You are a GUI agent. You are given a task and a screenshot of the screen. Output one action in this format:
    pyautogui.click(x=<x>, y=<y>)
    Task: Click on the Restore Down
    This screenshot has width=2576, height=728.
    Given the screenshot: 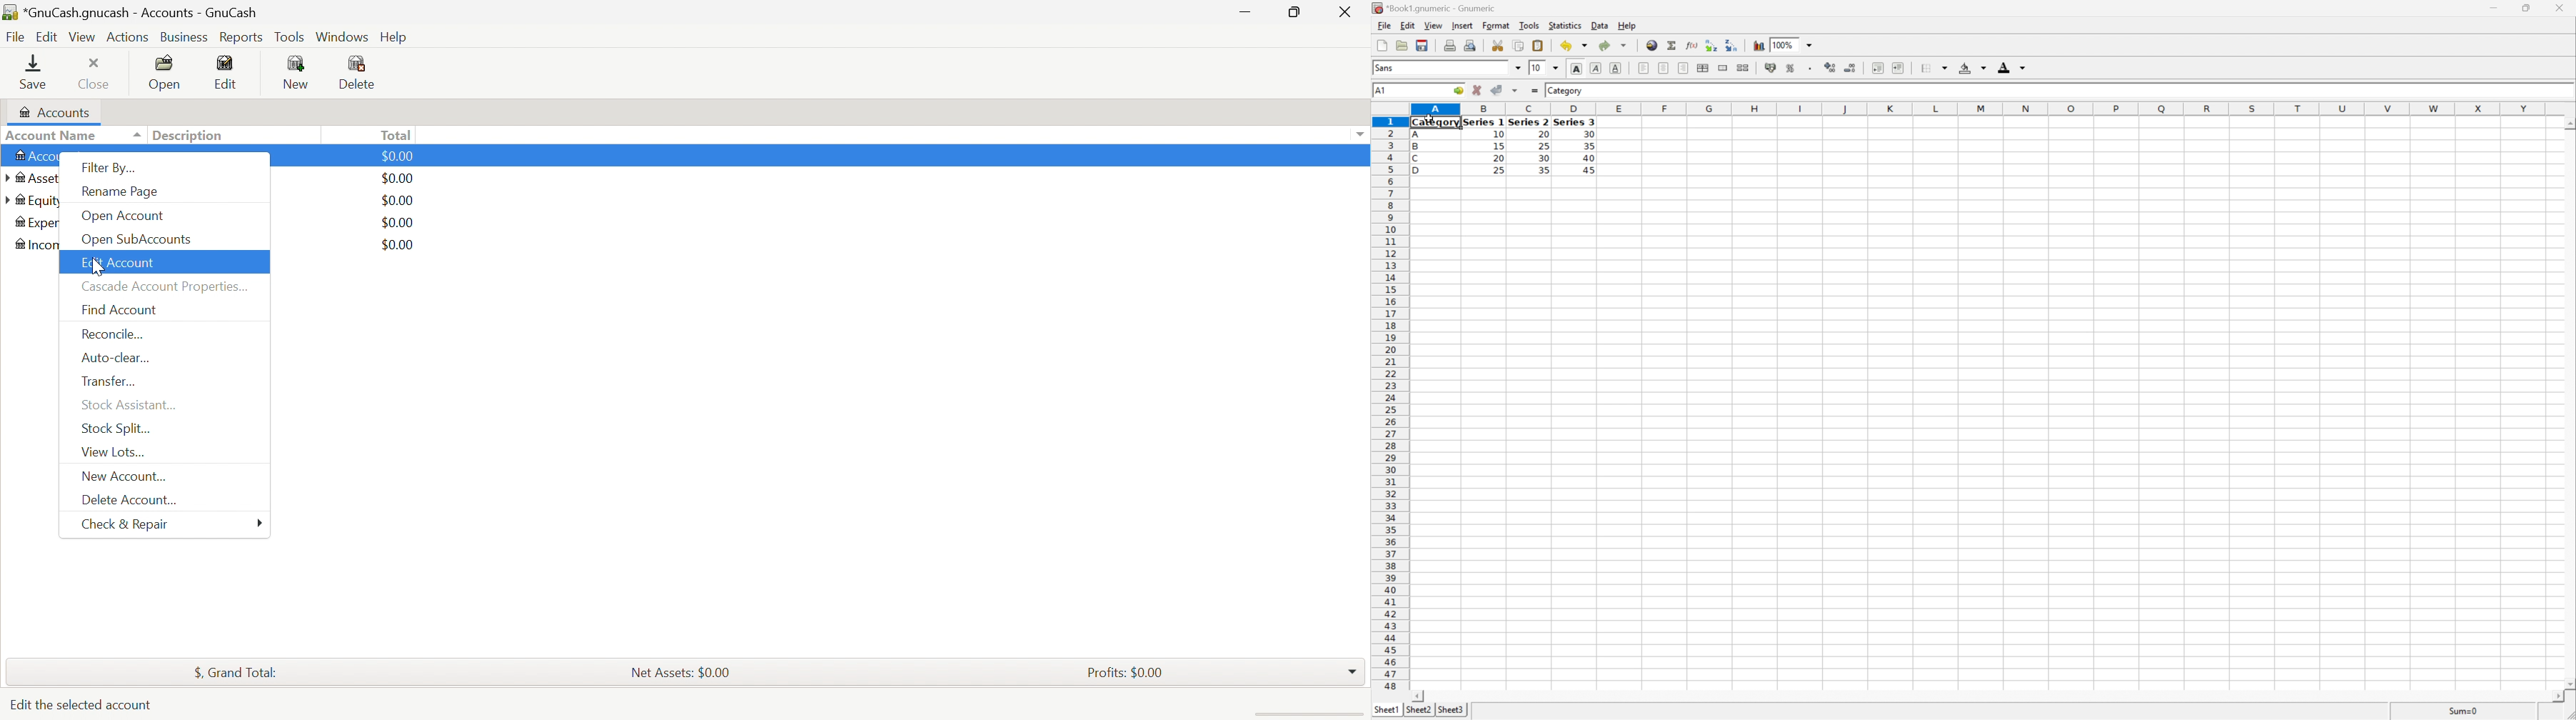 What is the action you would take?
    pyautogui.click(x=2521, y=8)
    